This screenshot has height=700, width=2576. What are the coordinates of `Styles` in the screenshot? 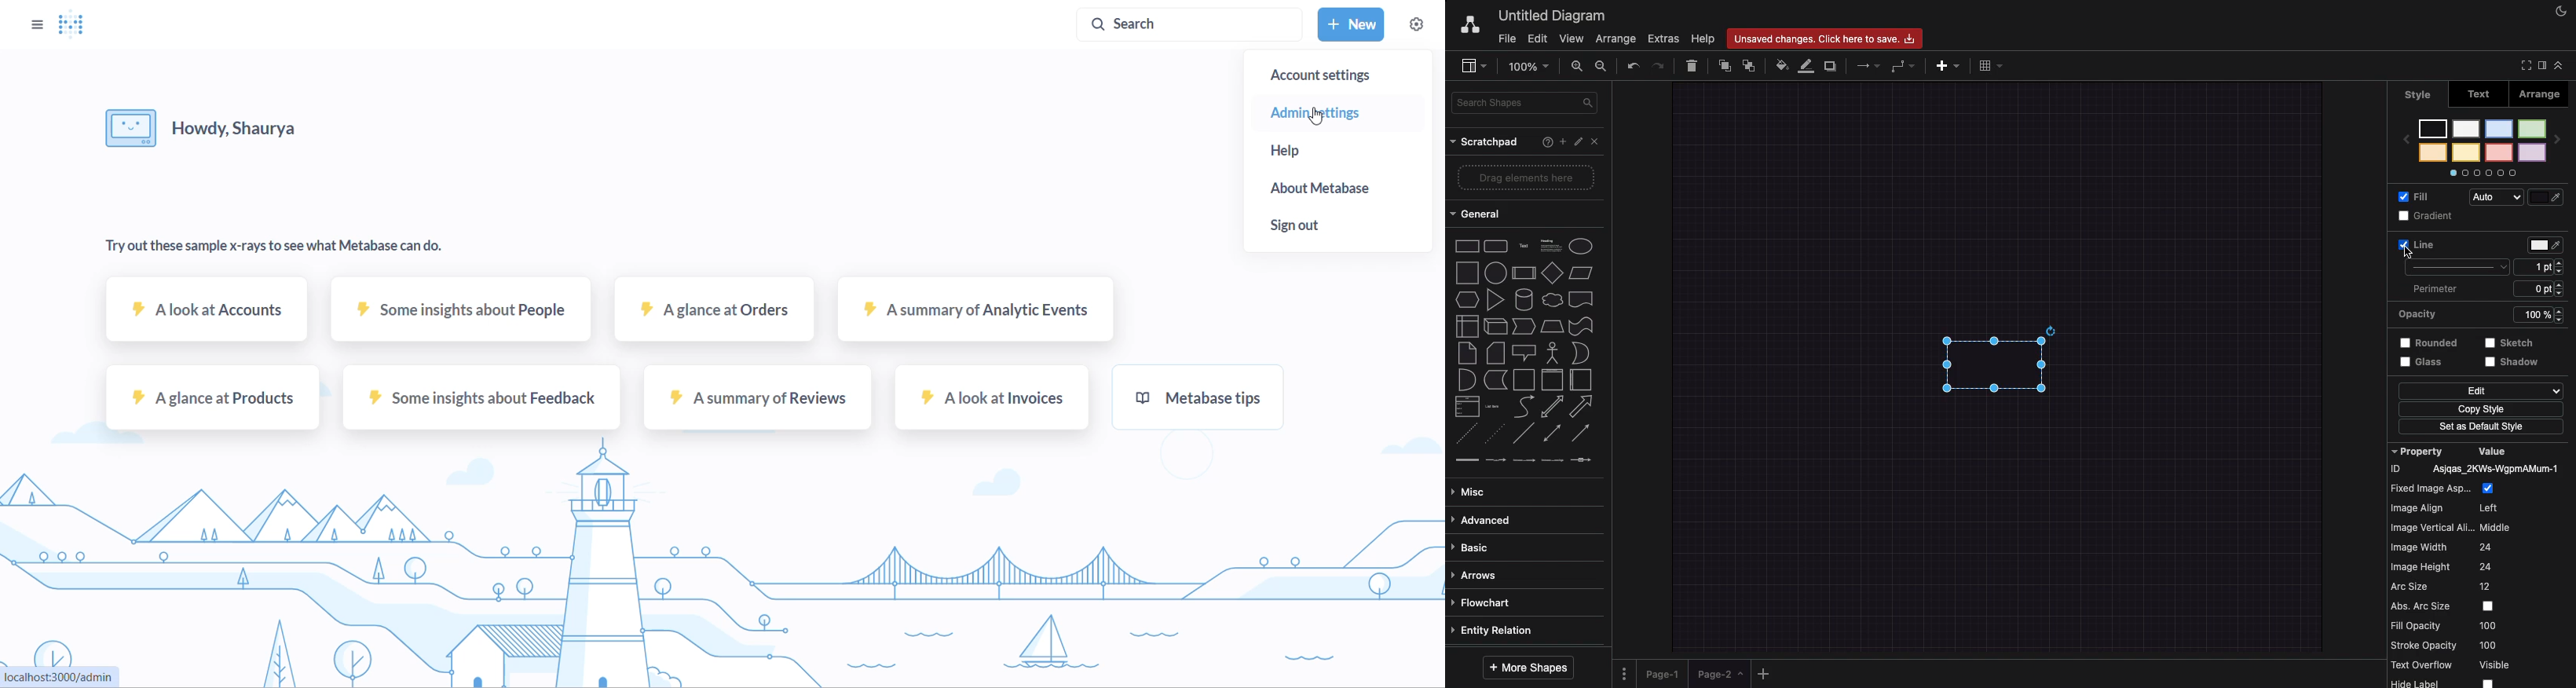 It's located at (2483, 146).